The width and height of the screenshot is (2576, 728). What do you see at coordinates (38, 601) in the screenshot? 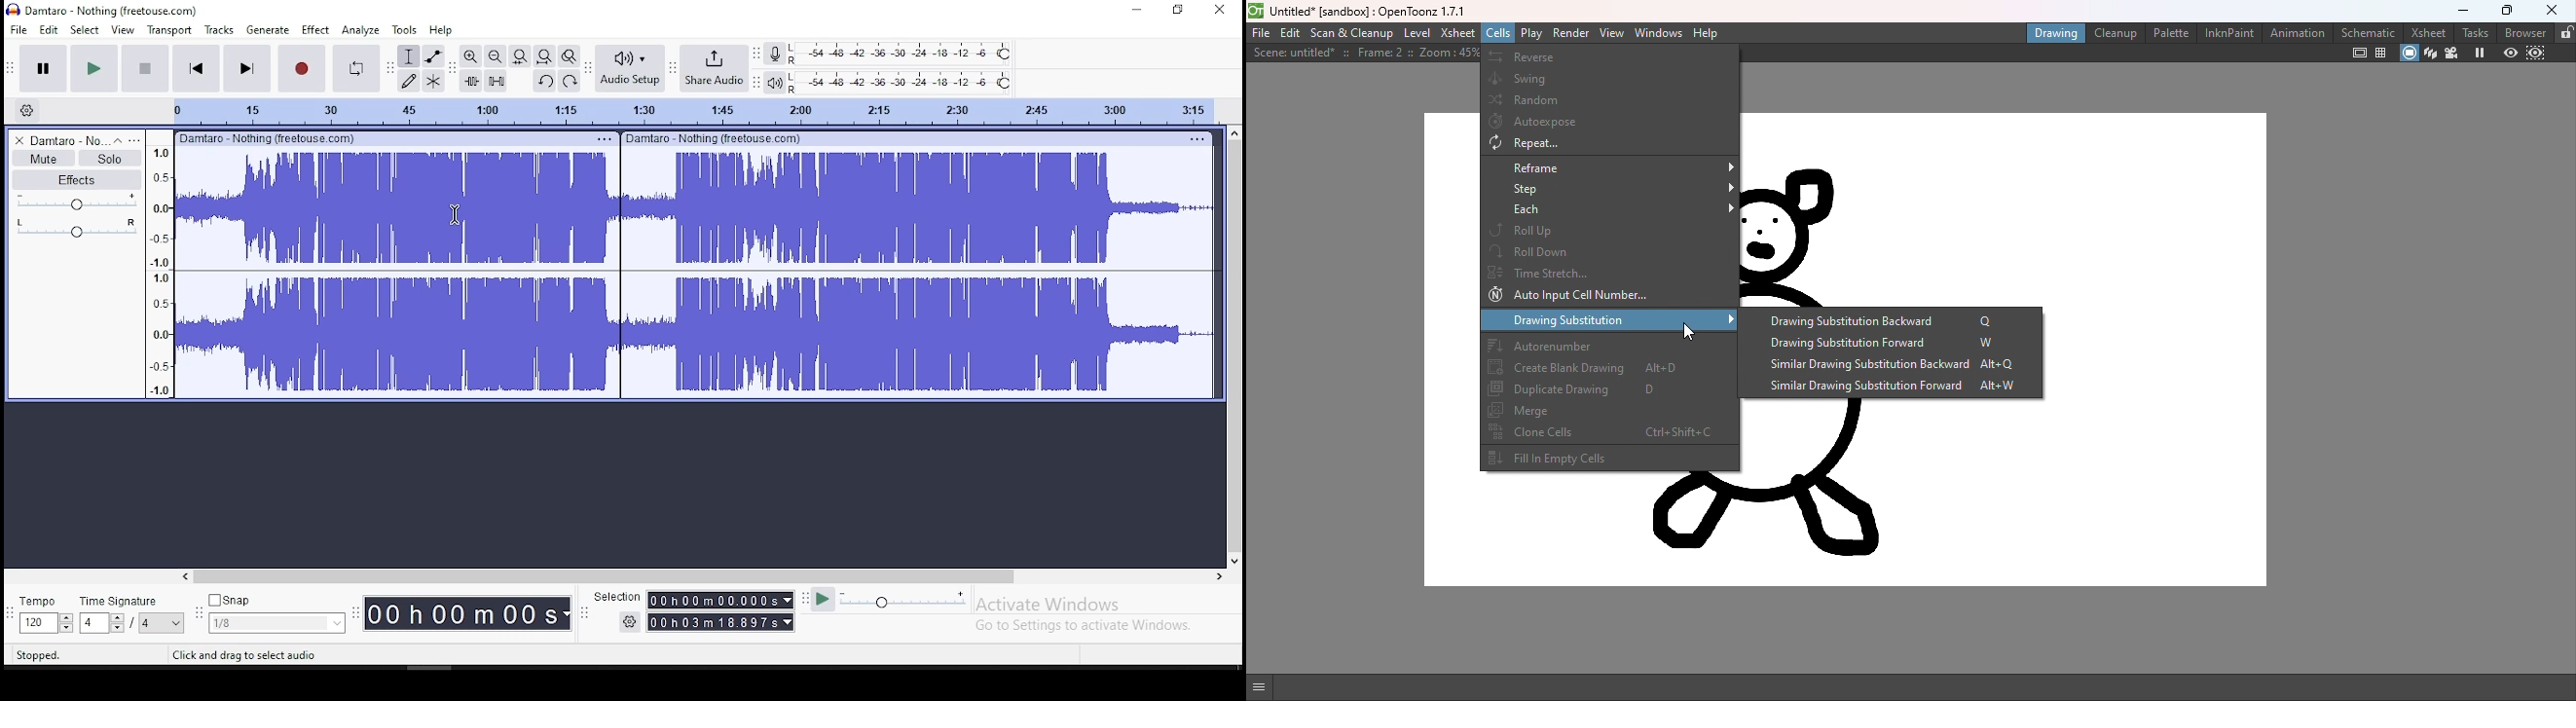
I see `tempo` at bounding box center [38, 601].